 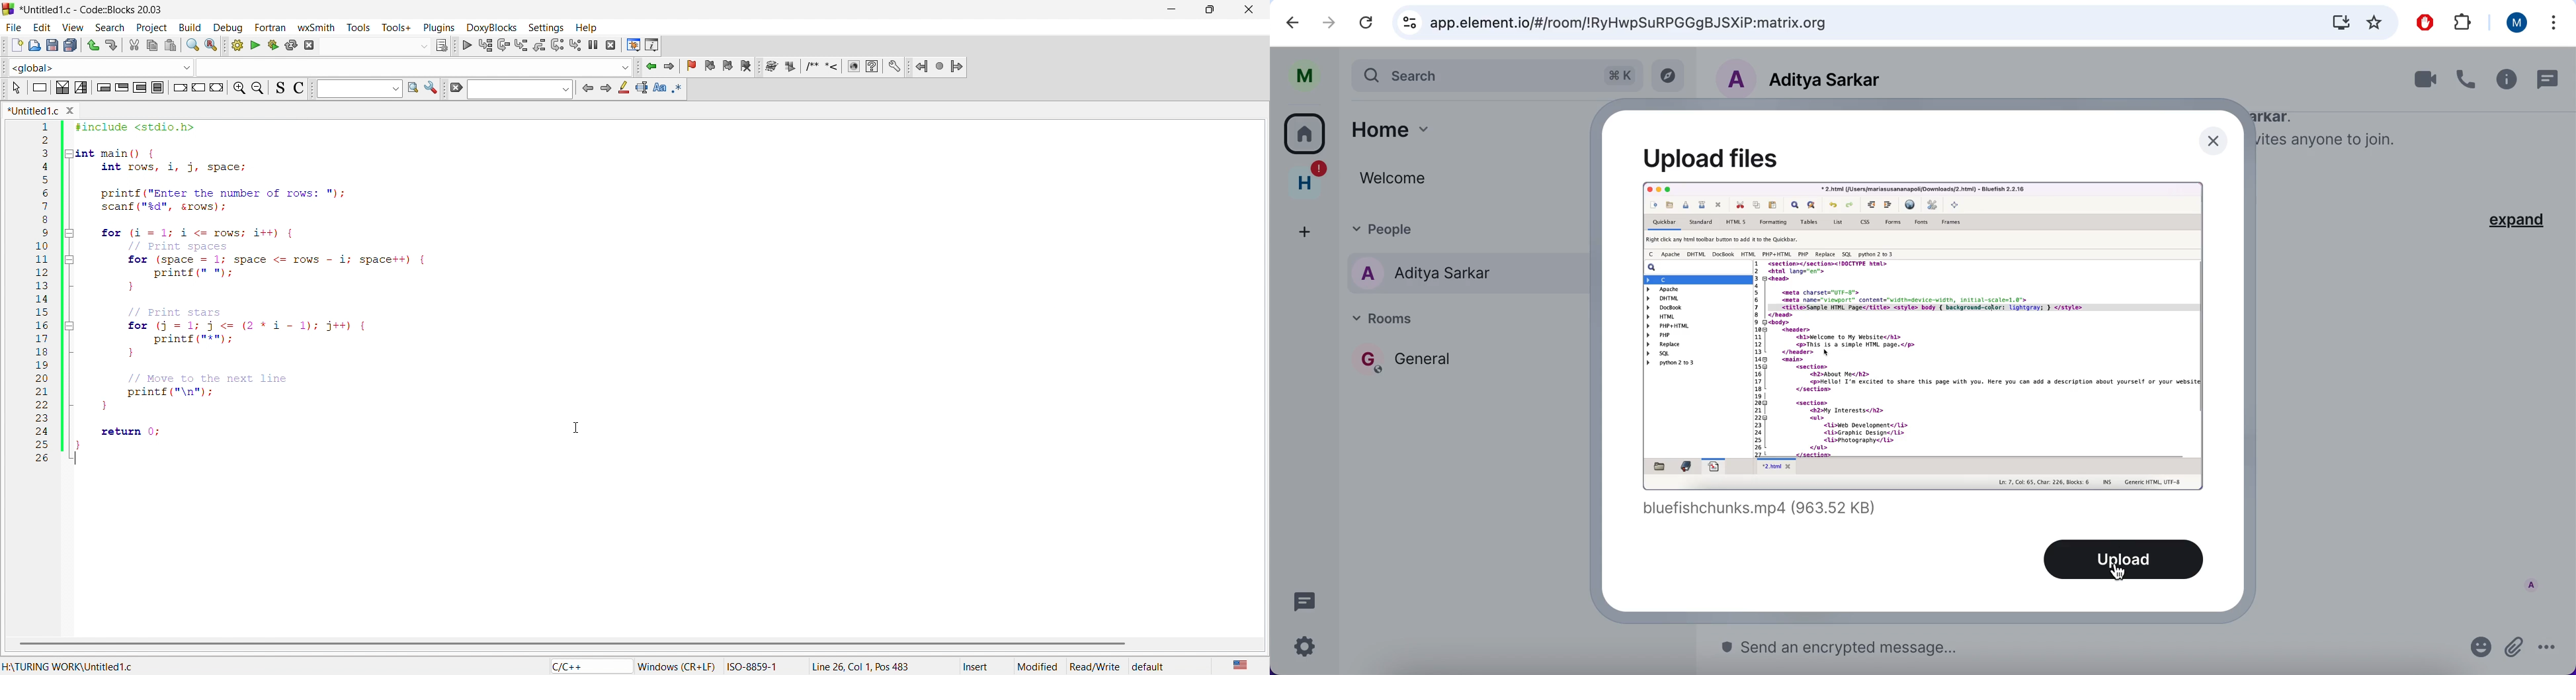 What do you see at coordinates (585, 88) in the screenshot?
I see `icon` at bounding box center [585, 88].